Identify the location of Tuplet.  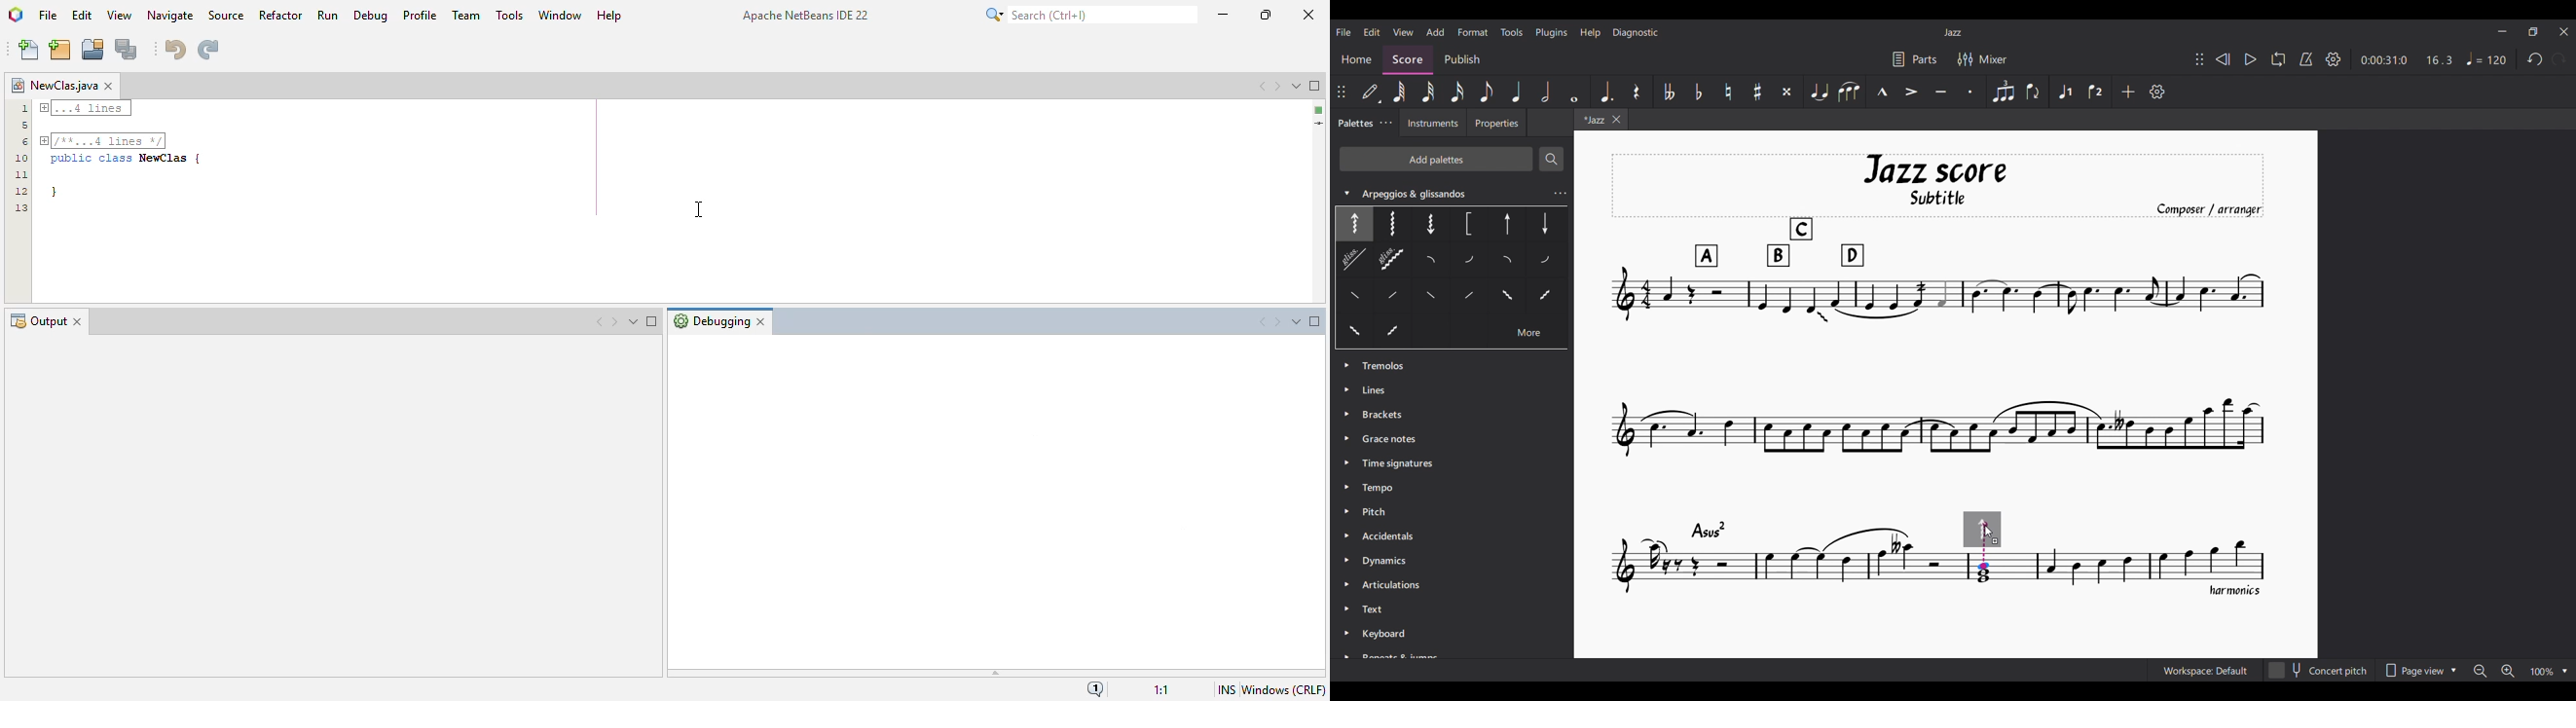
(2002, 92).